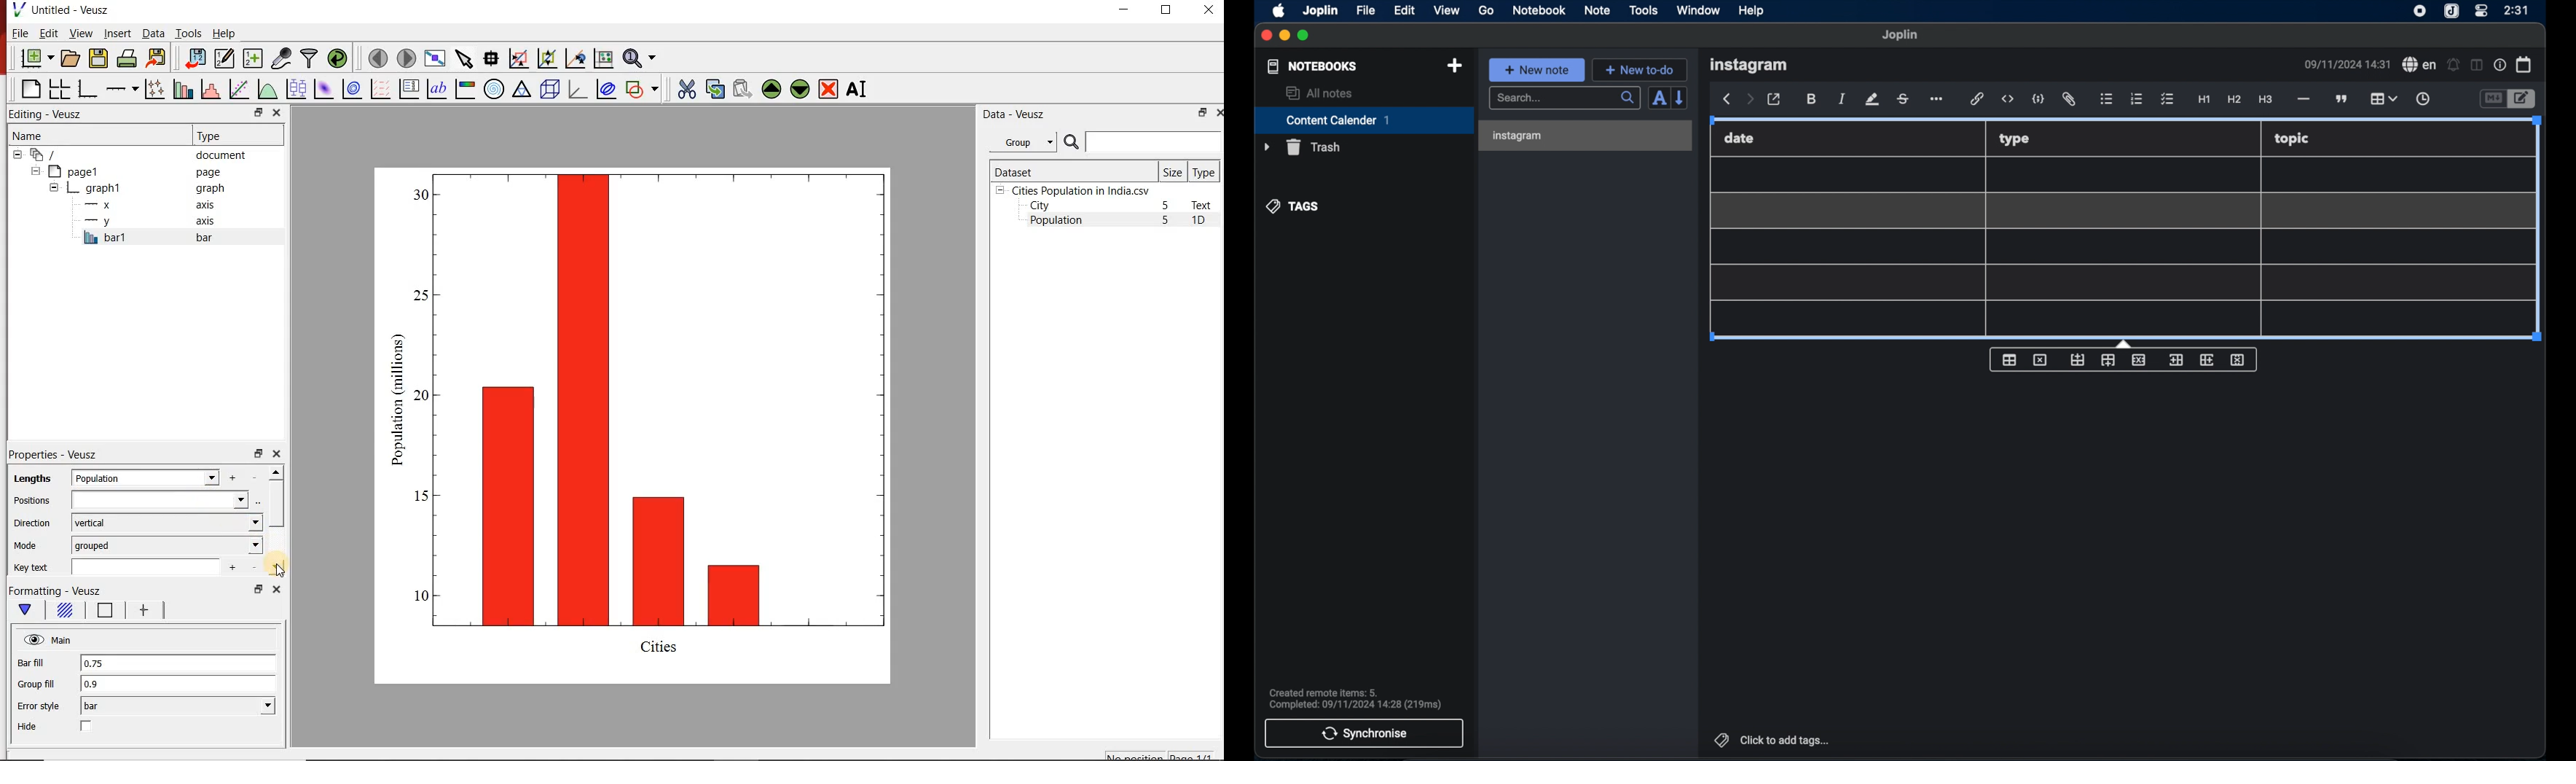 Image resolution: width=2576 pixels, height=784 pixels. I want to click on notebooks, so click(1313, 66).